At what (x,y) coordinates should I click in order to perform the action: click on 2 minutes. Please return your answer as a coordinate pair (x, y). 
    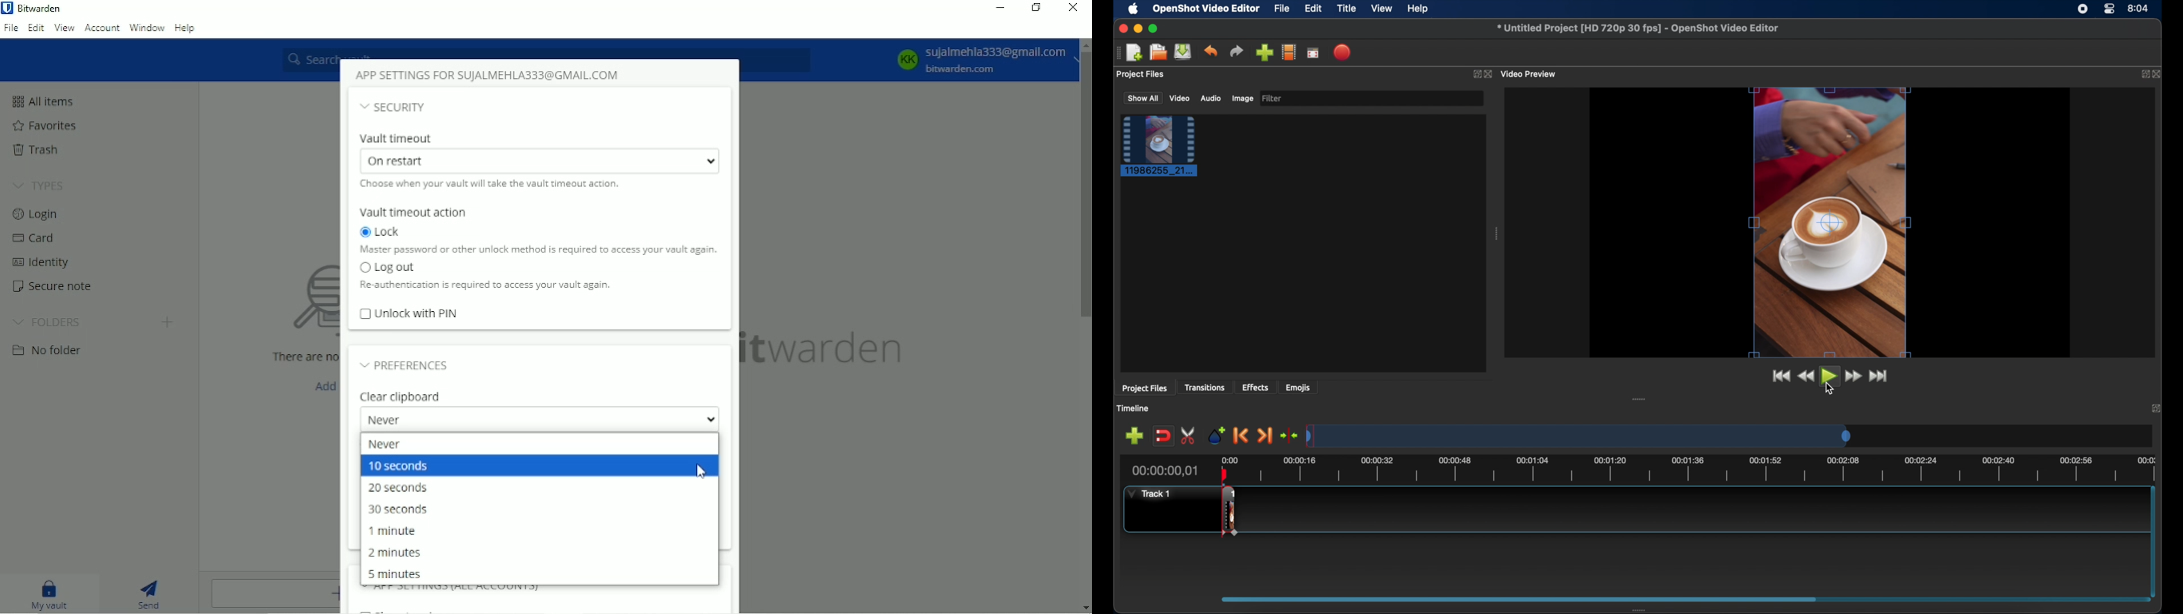
    Looking at the image, I should click on (398, 553).